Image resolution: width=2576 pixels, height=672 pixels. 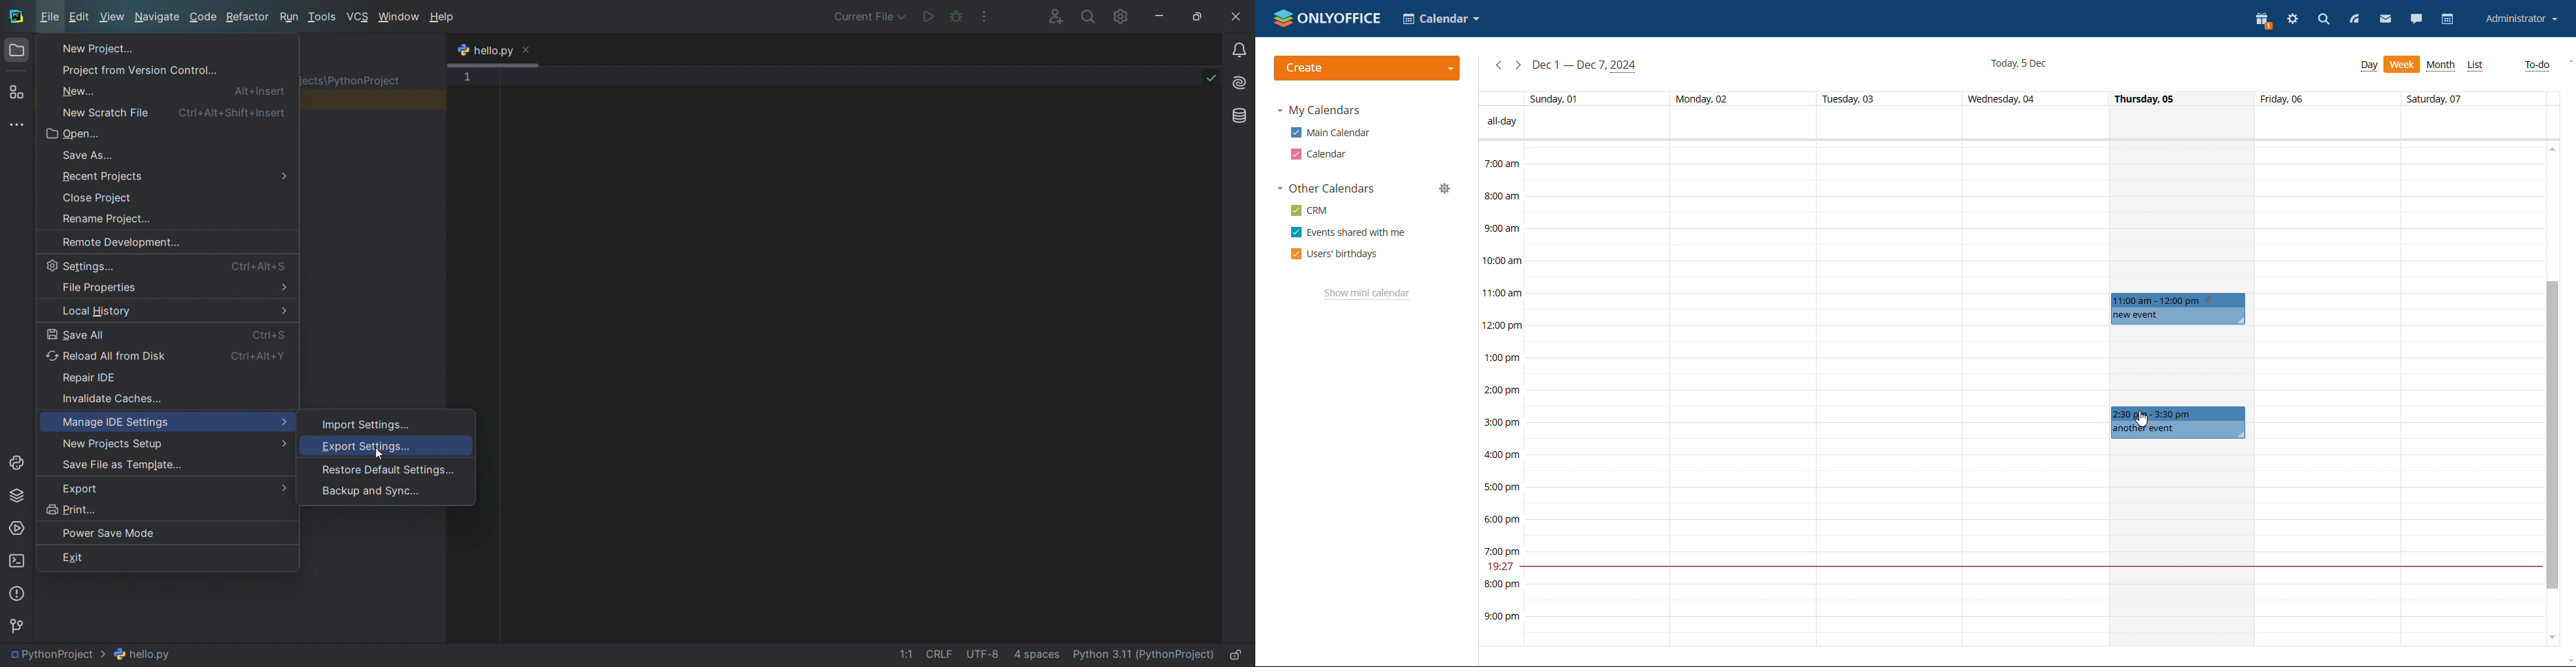 I want to click on new, so click(x=166, y=90).